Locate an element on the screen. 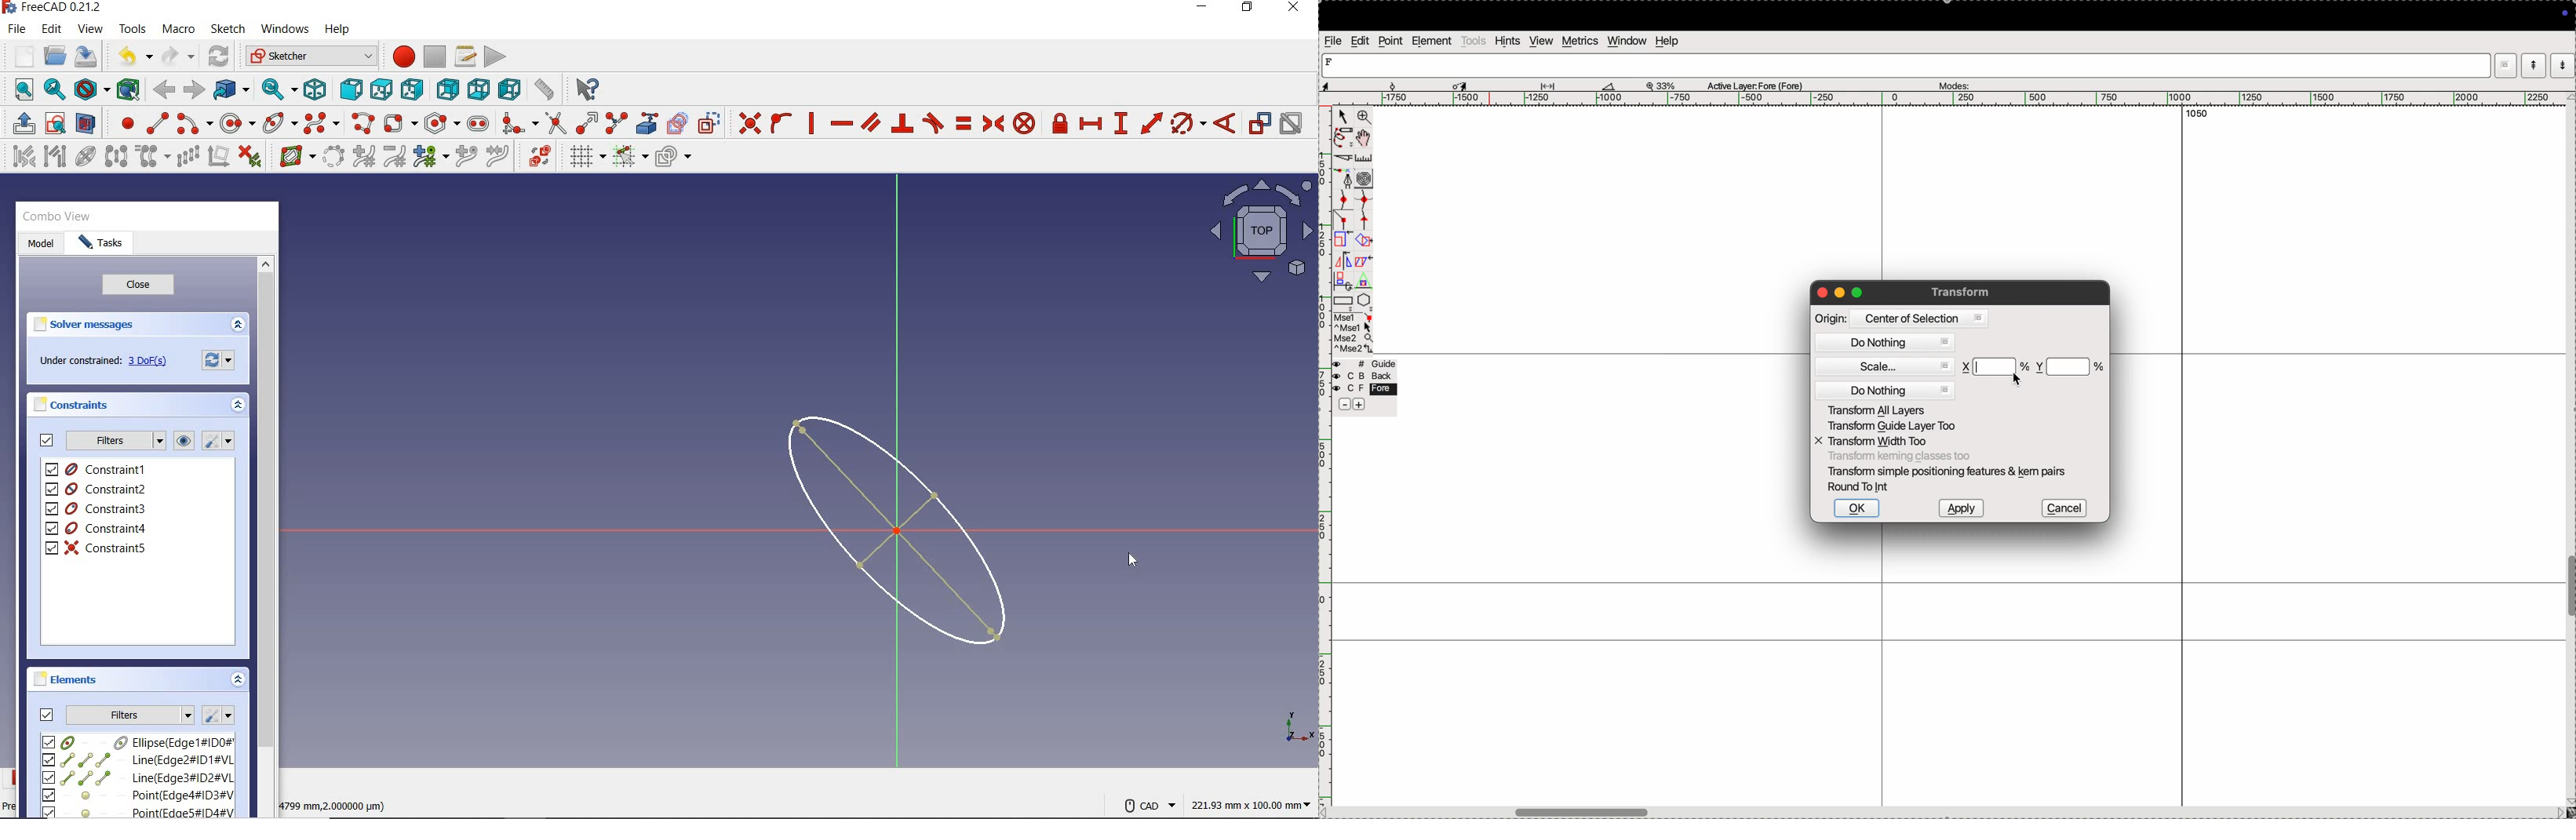 The image size is (2576, 840). ok is located at coordinates (1856, 509).